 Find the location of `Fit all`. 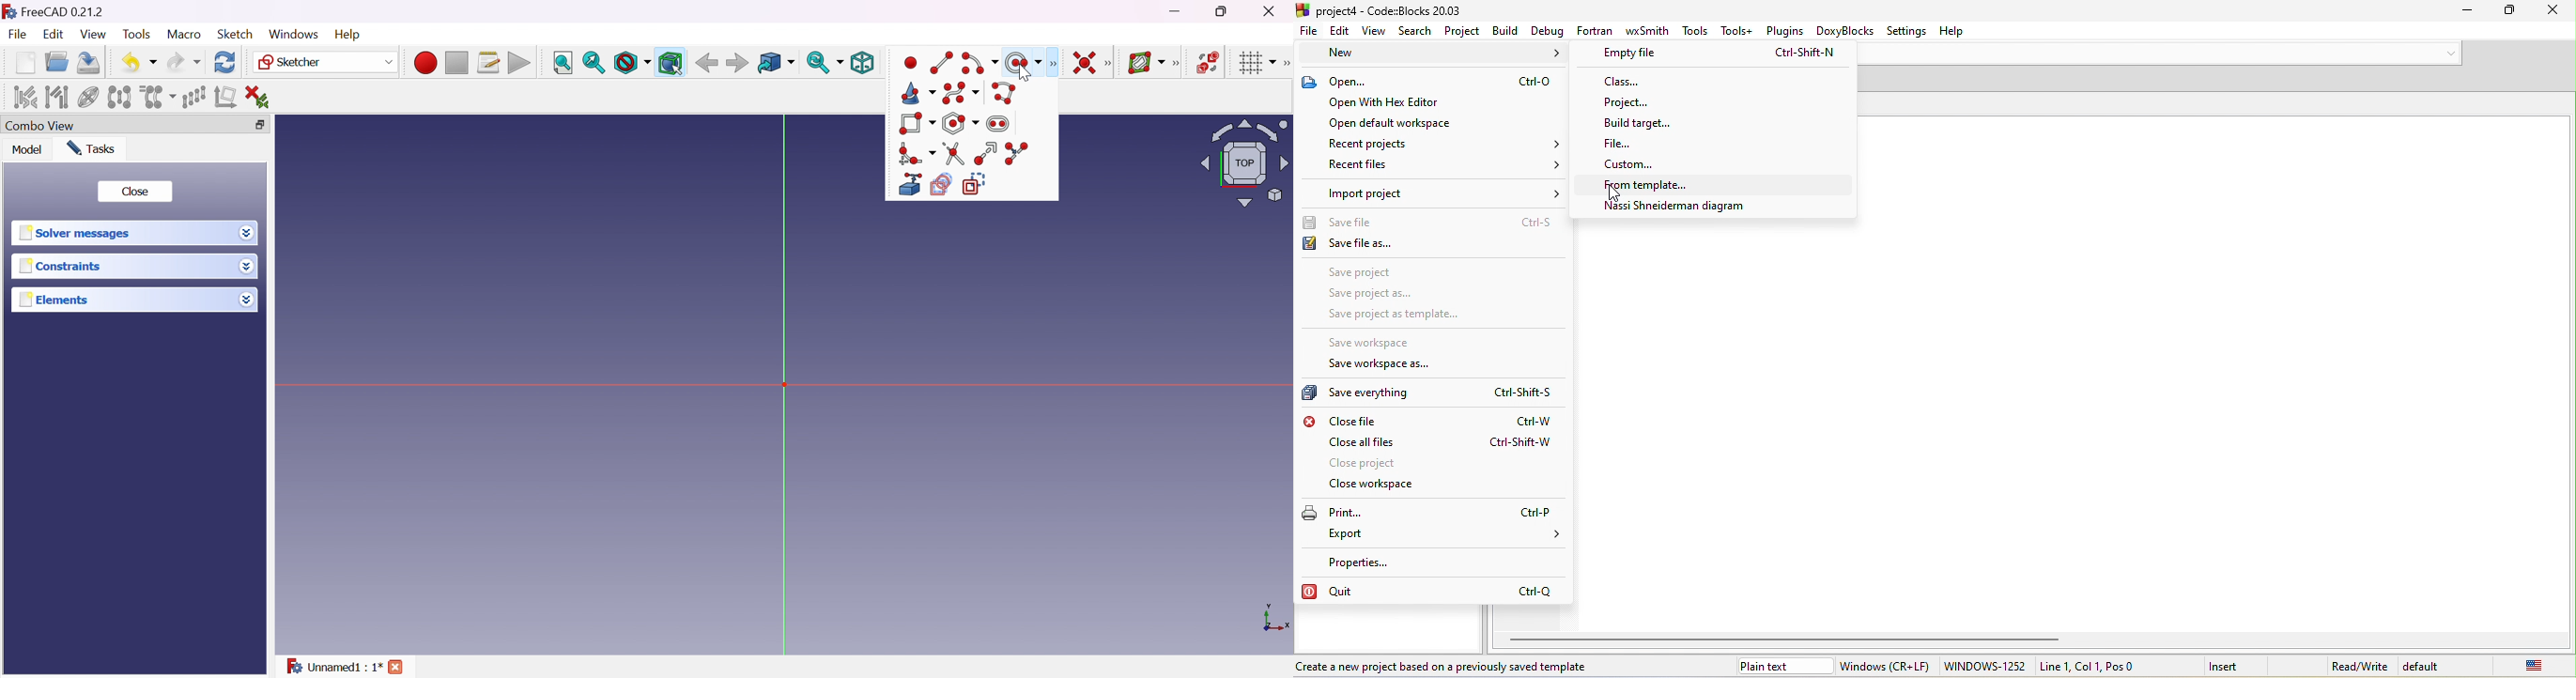

Fit all is located at coordinates (563, 63).